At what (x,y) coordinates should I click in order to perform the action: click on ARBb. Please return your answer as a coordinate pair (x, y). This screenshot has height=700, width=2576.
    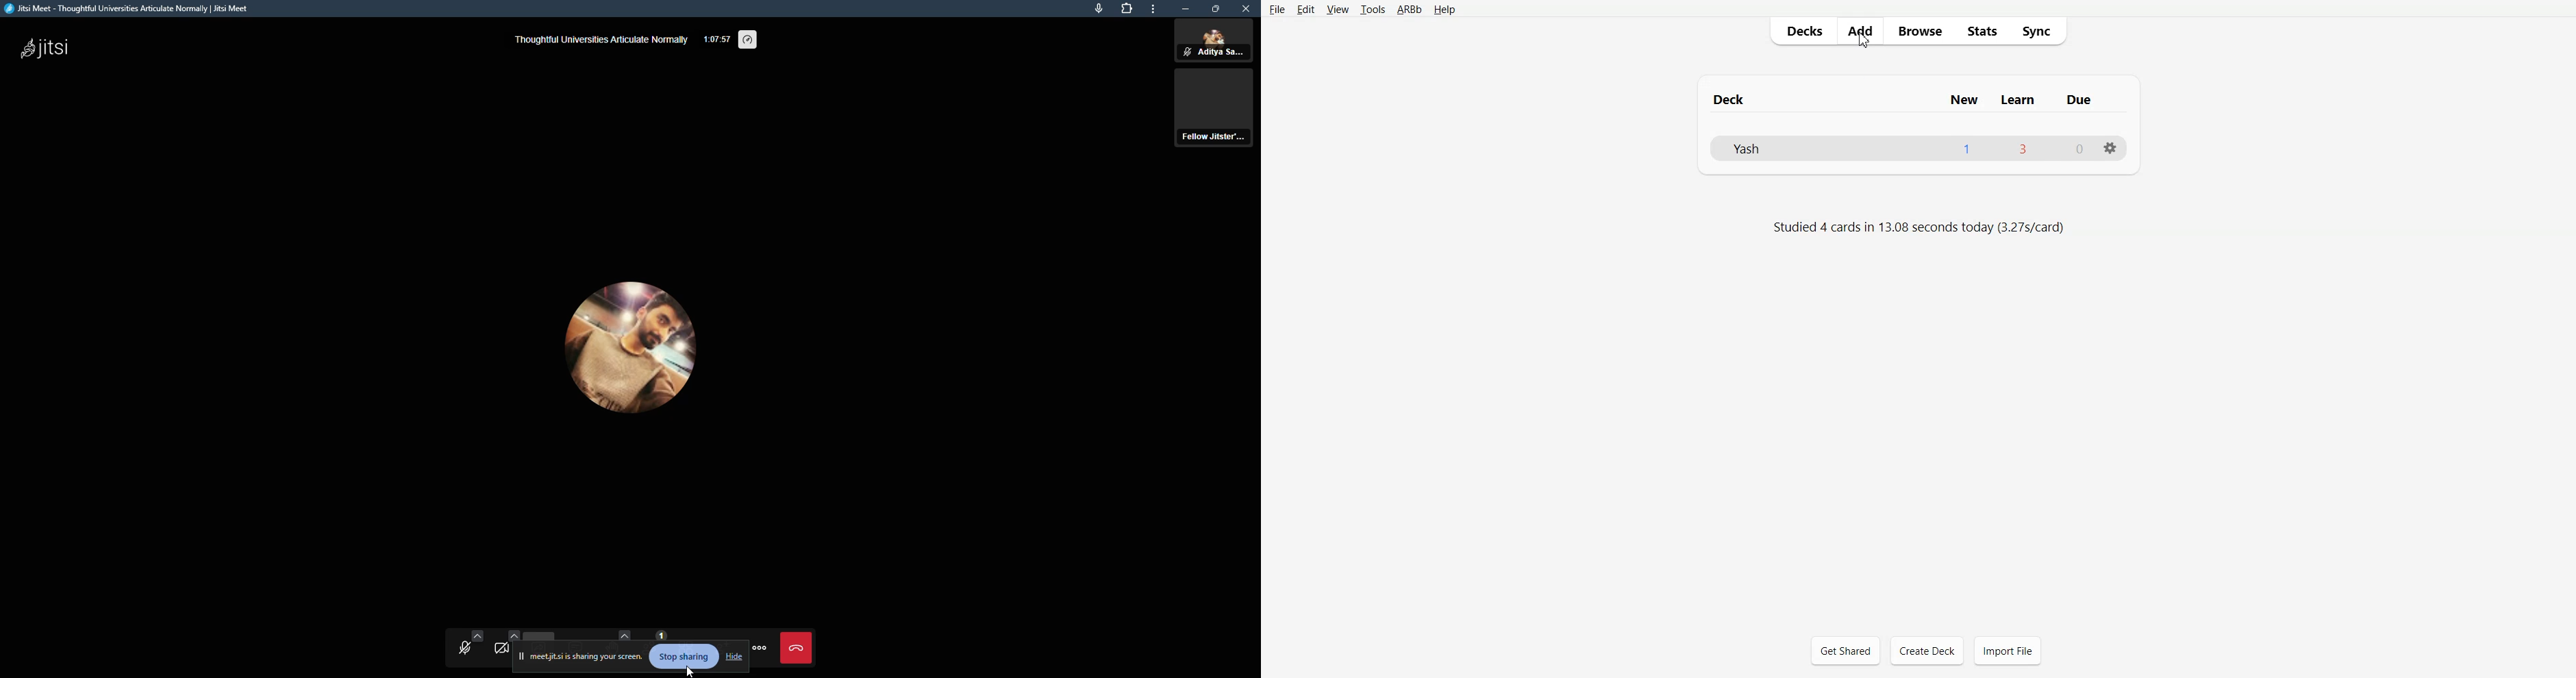
    Looking at the image, I should click on (1408, 9).